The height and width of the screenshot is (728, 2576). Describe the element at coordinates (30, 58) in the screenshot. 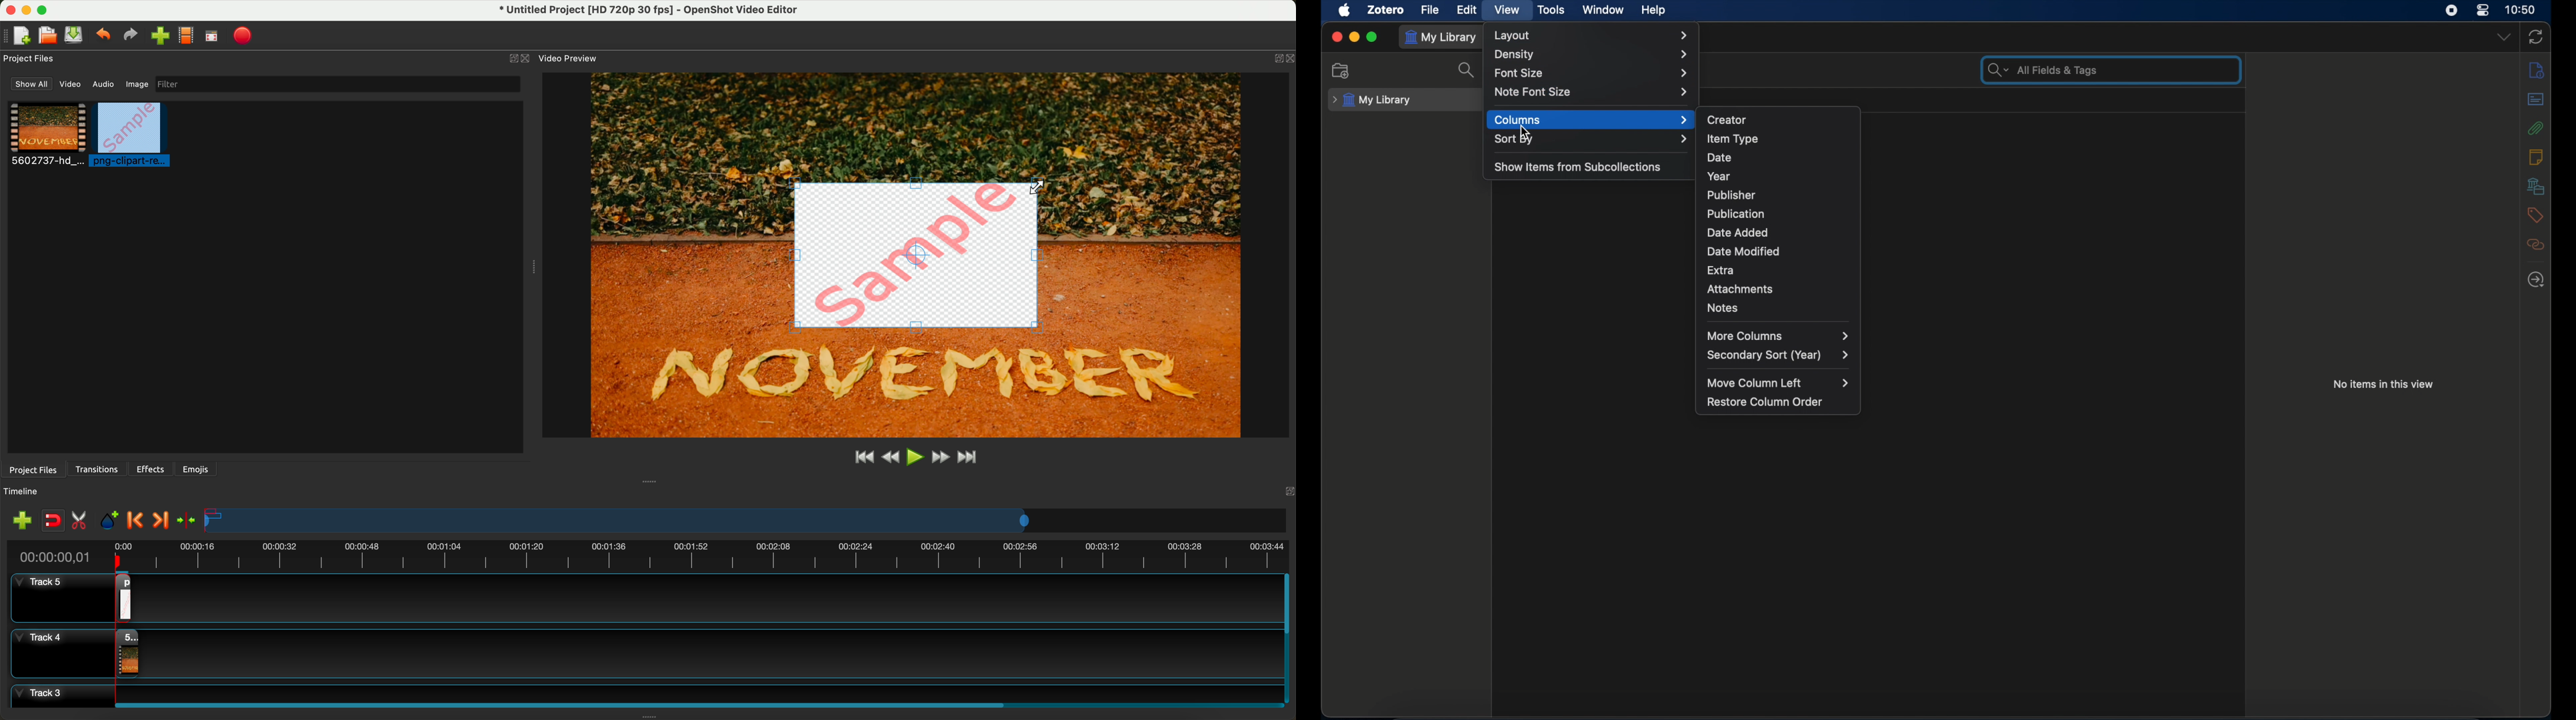

I see `project files` at that location.